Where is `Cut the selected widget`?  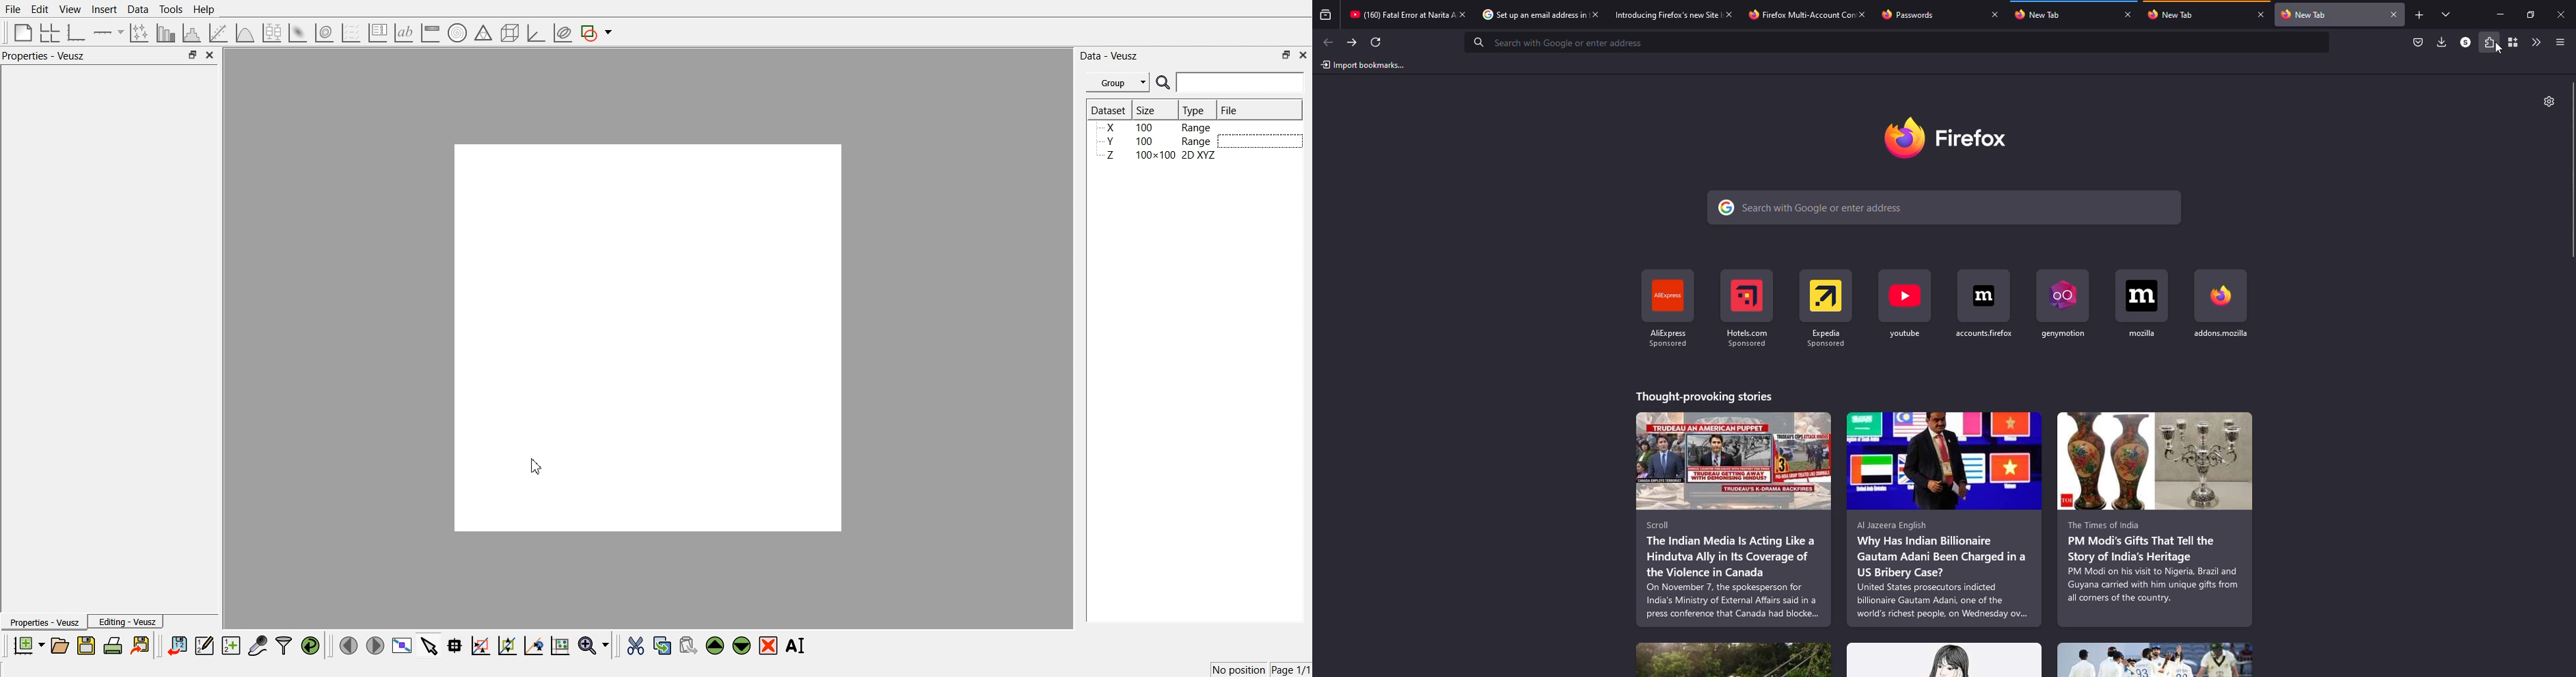
Cut the selected widget is located at coordinates (636, 646).